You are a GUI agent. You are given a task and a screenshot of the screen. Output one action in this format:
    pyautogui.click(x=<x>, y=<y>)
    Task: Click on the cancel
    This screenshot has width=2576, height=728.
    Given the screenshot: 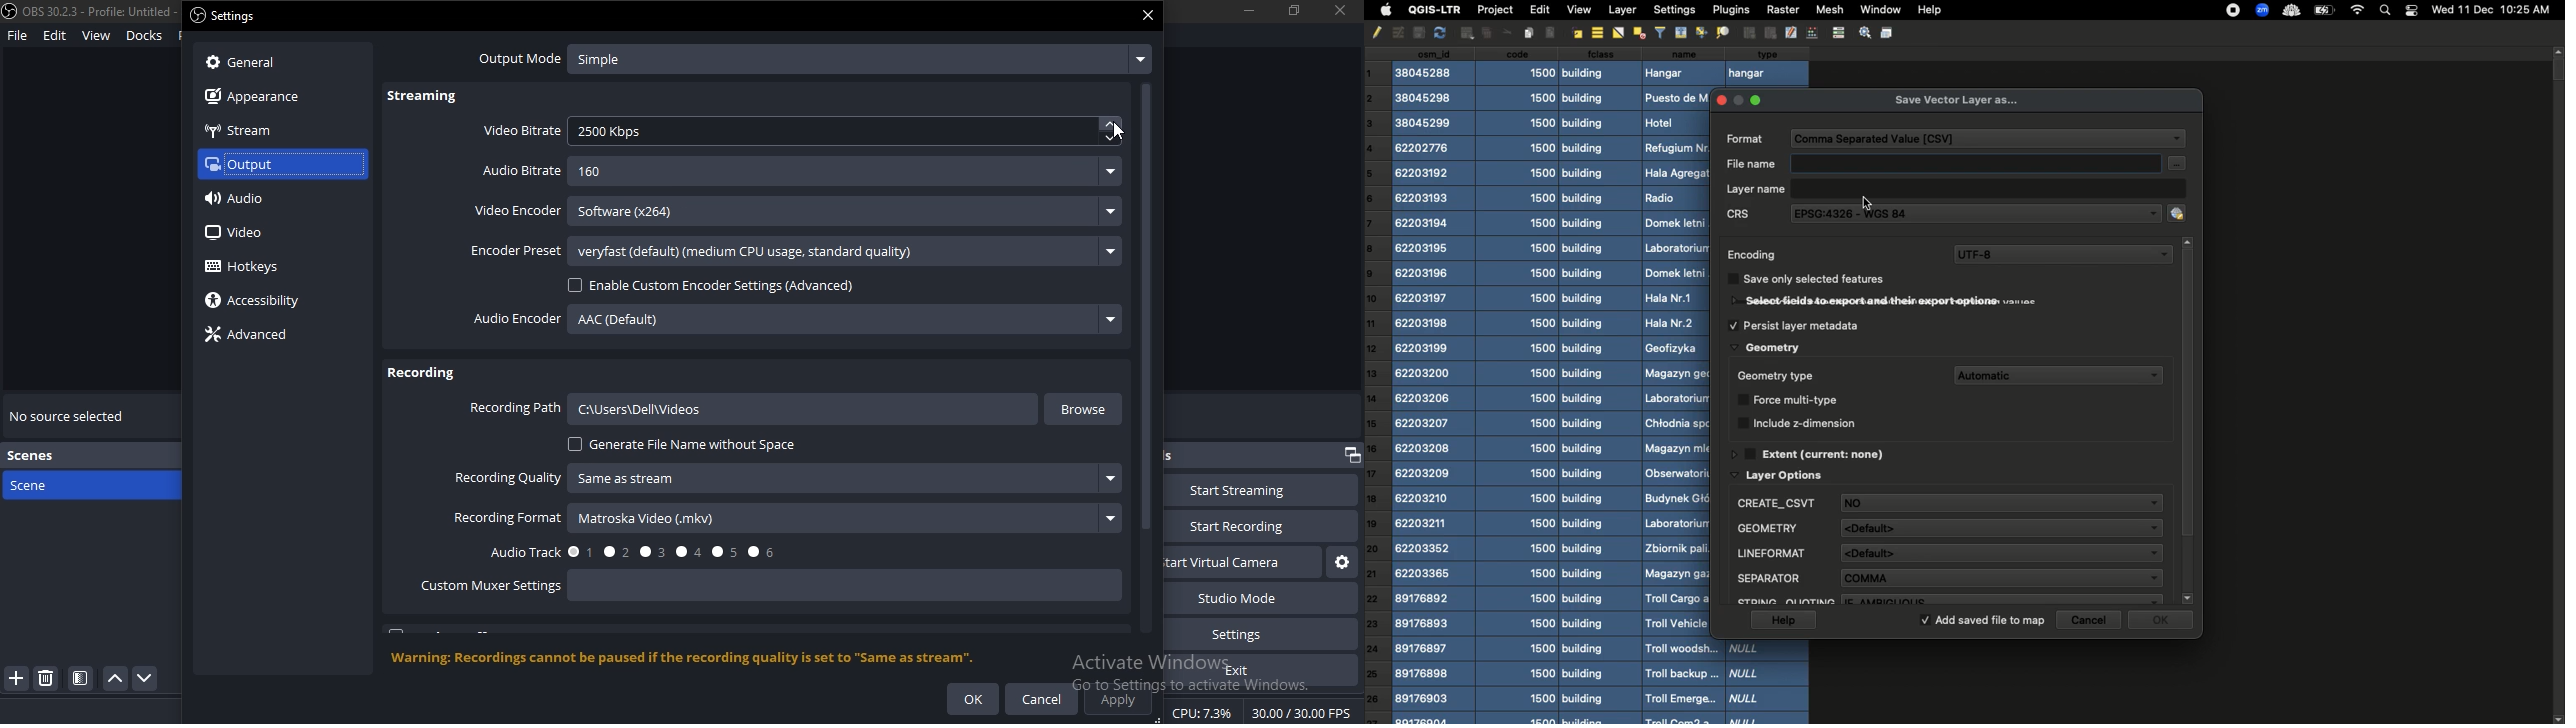 What is the action you would take?
    pyautogui.click(x=1041, y=699)
    